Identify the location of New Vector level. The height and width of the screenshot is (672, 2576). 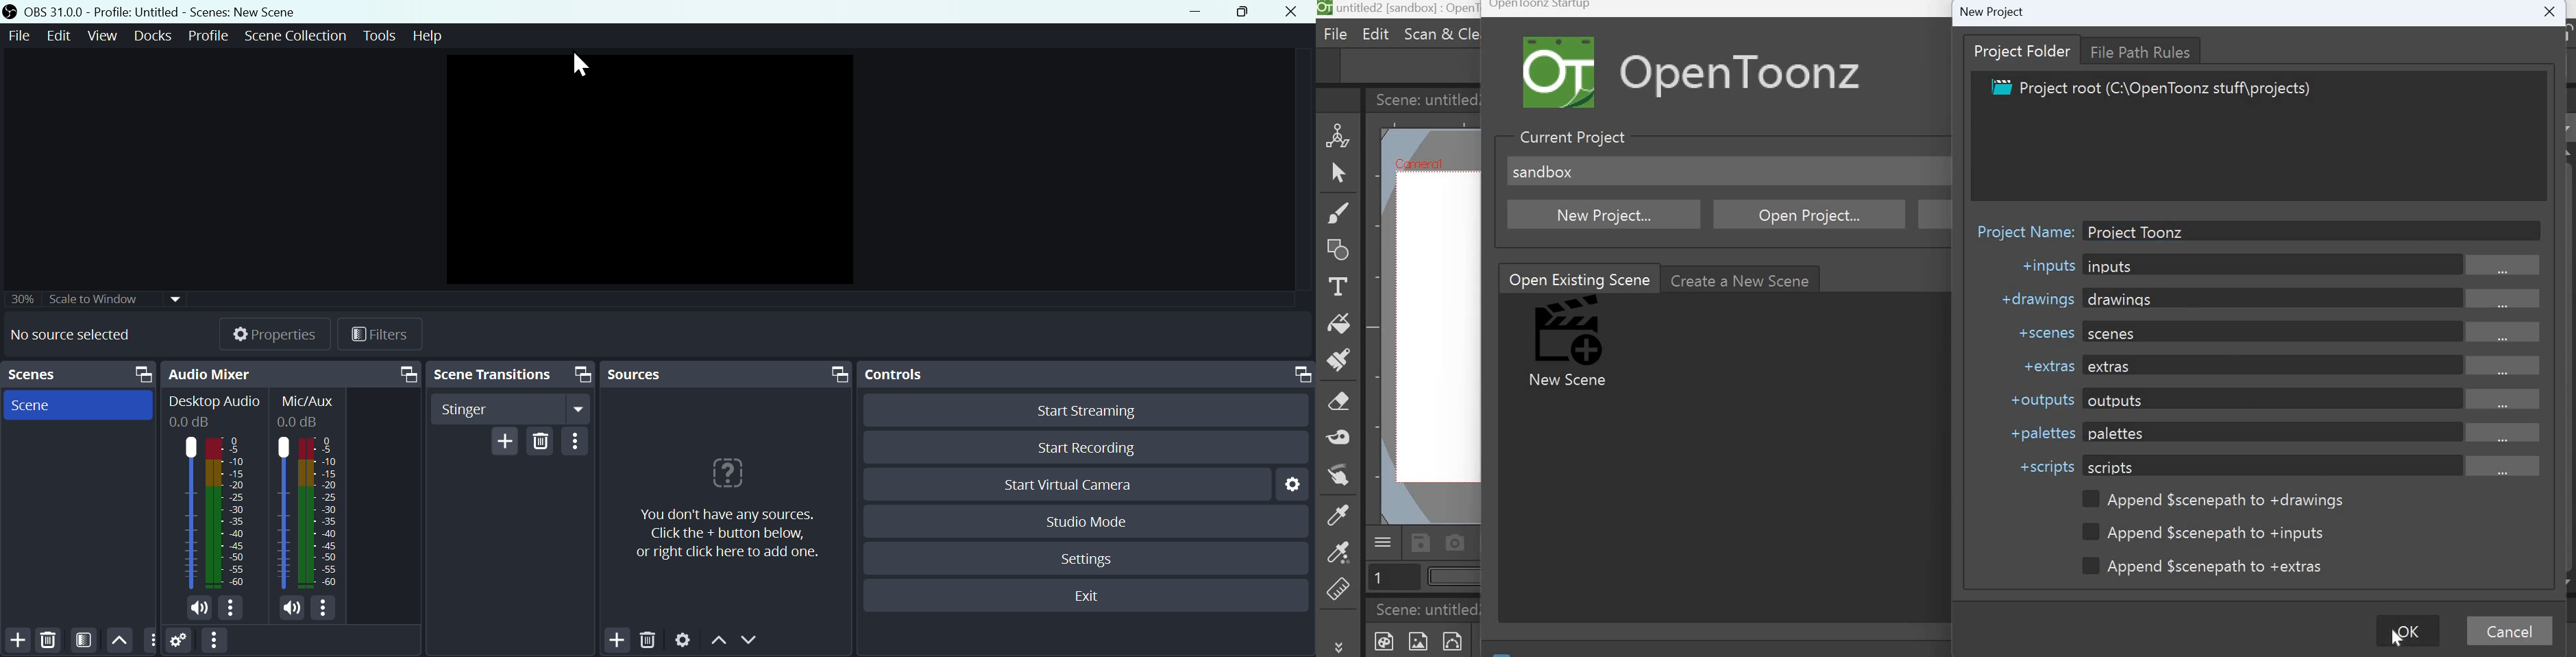
(1459, 640).